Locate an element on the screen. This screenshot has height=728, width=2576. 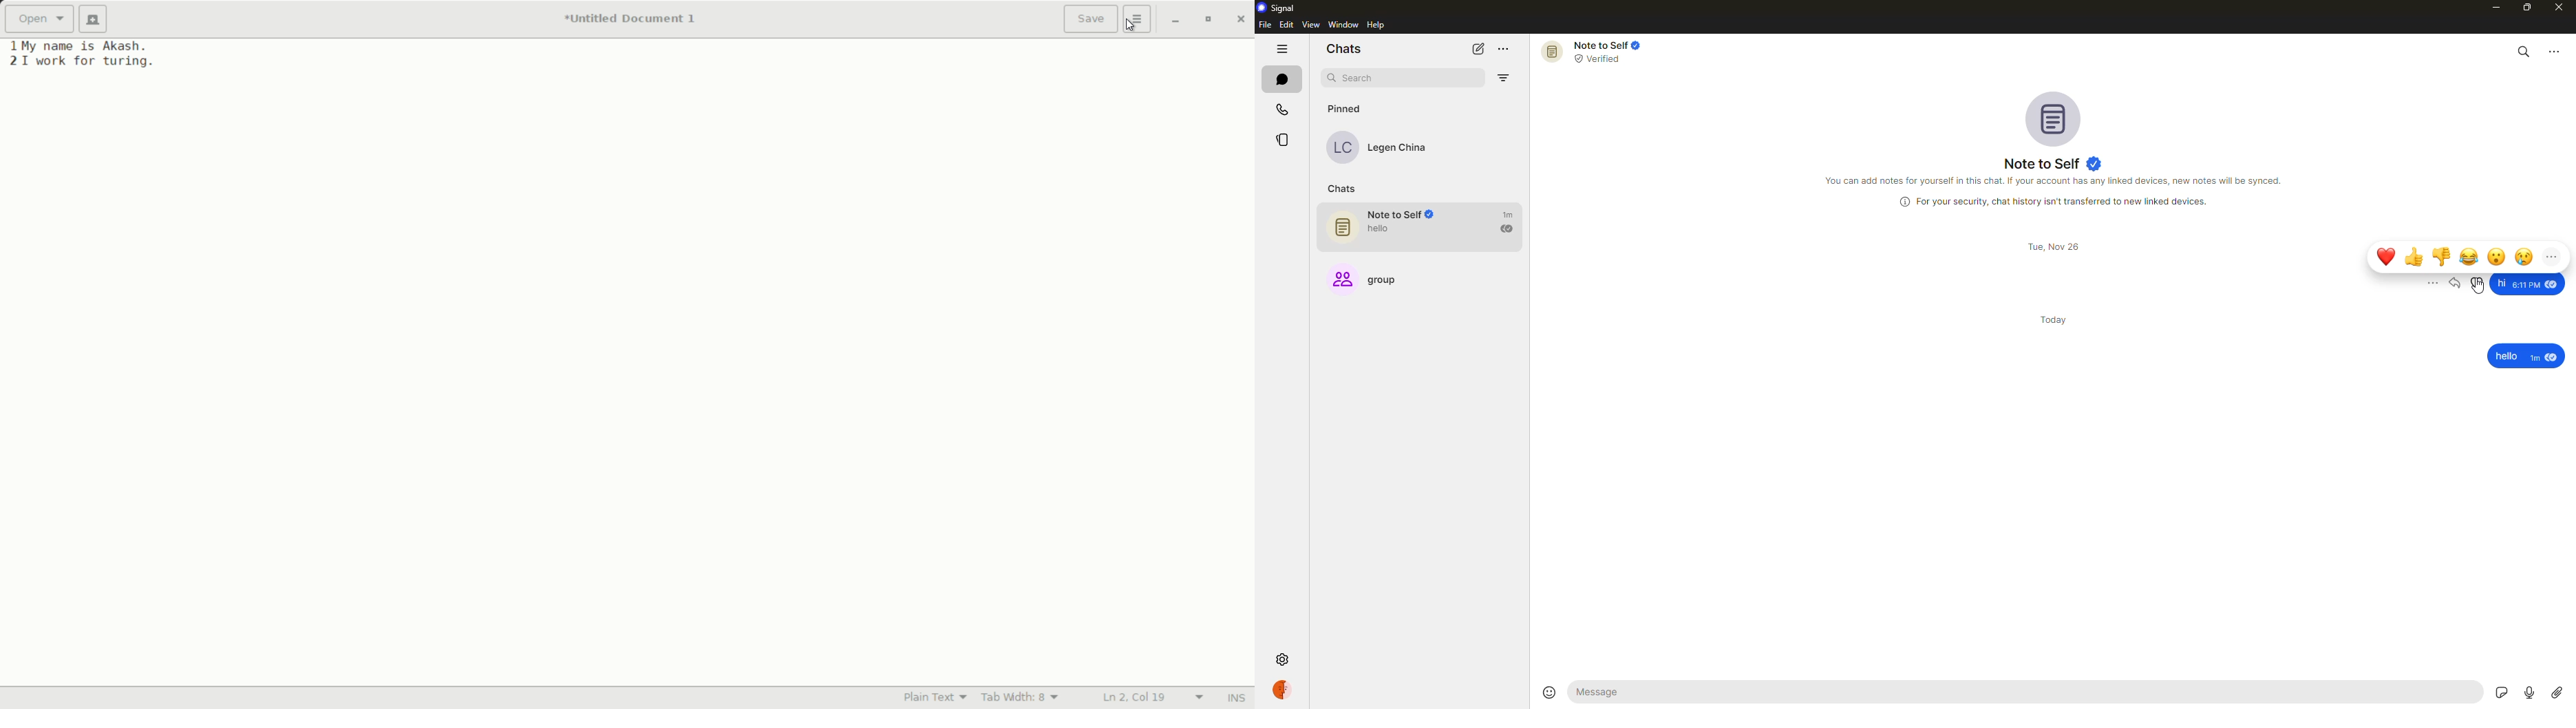
reply is located at coordinates (2457, 283).